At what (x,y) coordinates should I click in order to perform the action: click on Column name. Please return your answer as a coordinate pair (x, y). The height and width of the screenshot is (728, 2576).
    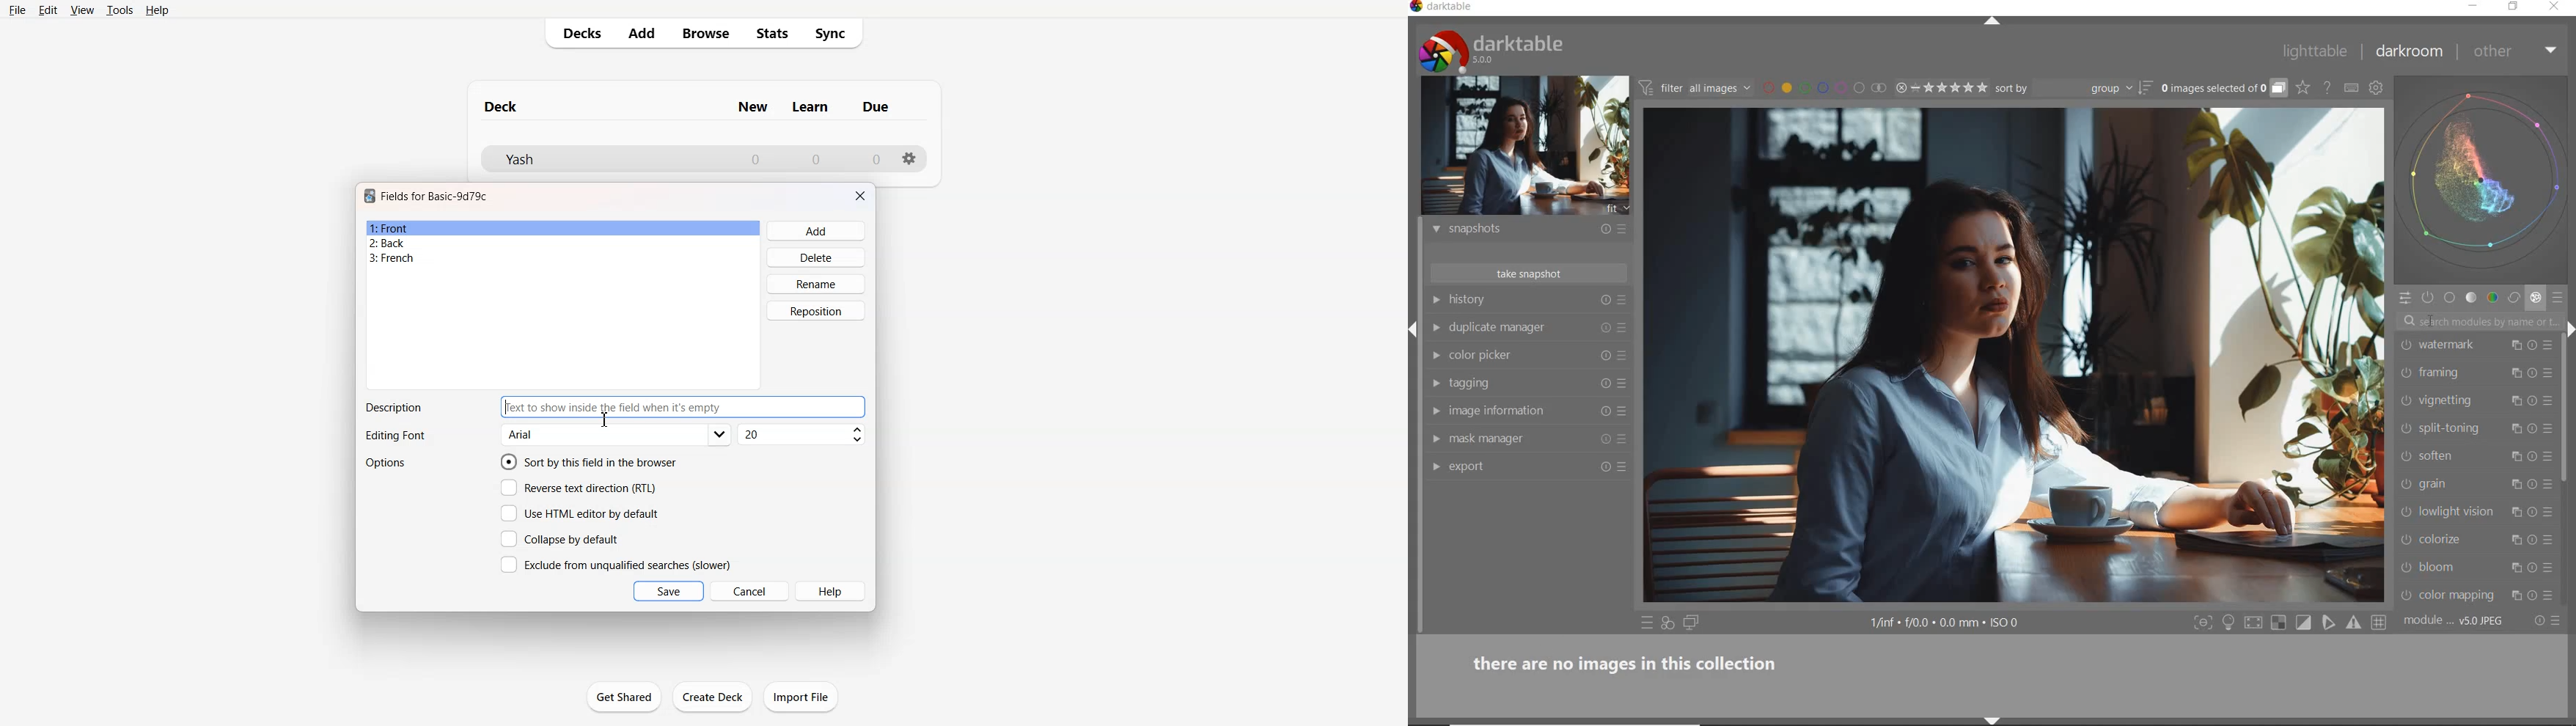
    Looking at the image, I should click on (876, 106).